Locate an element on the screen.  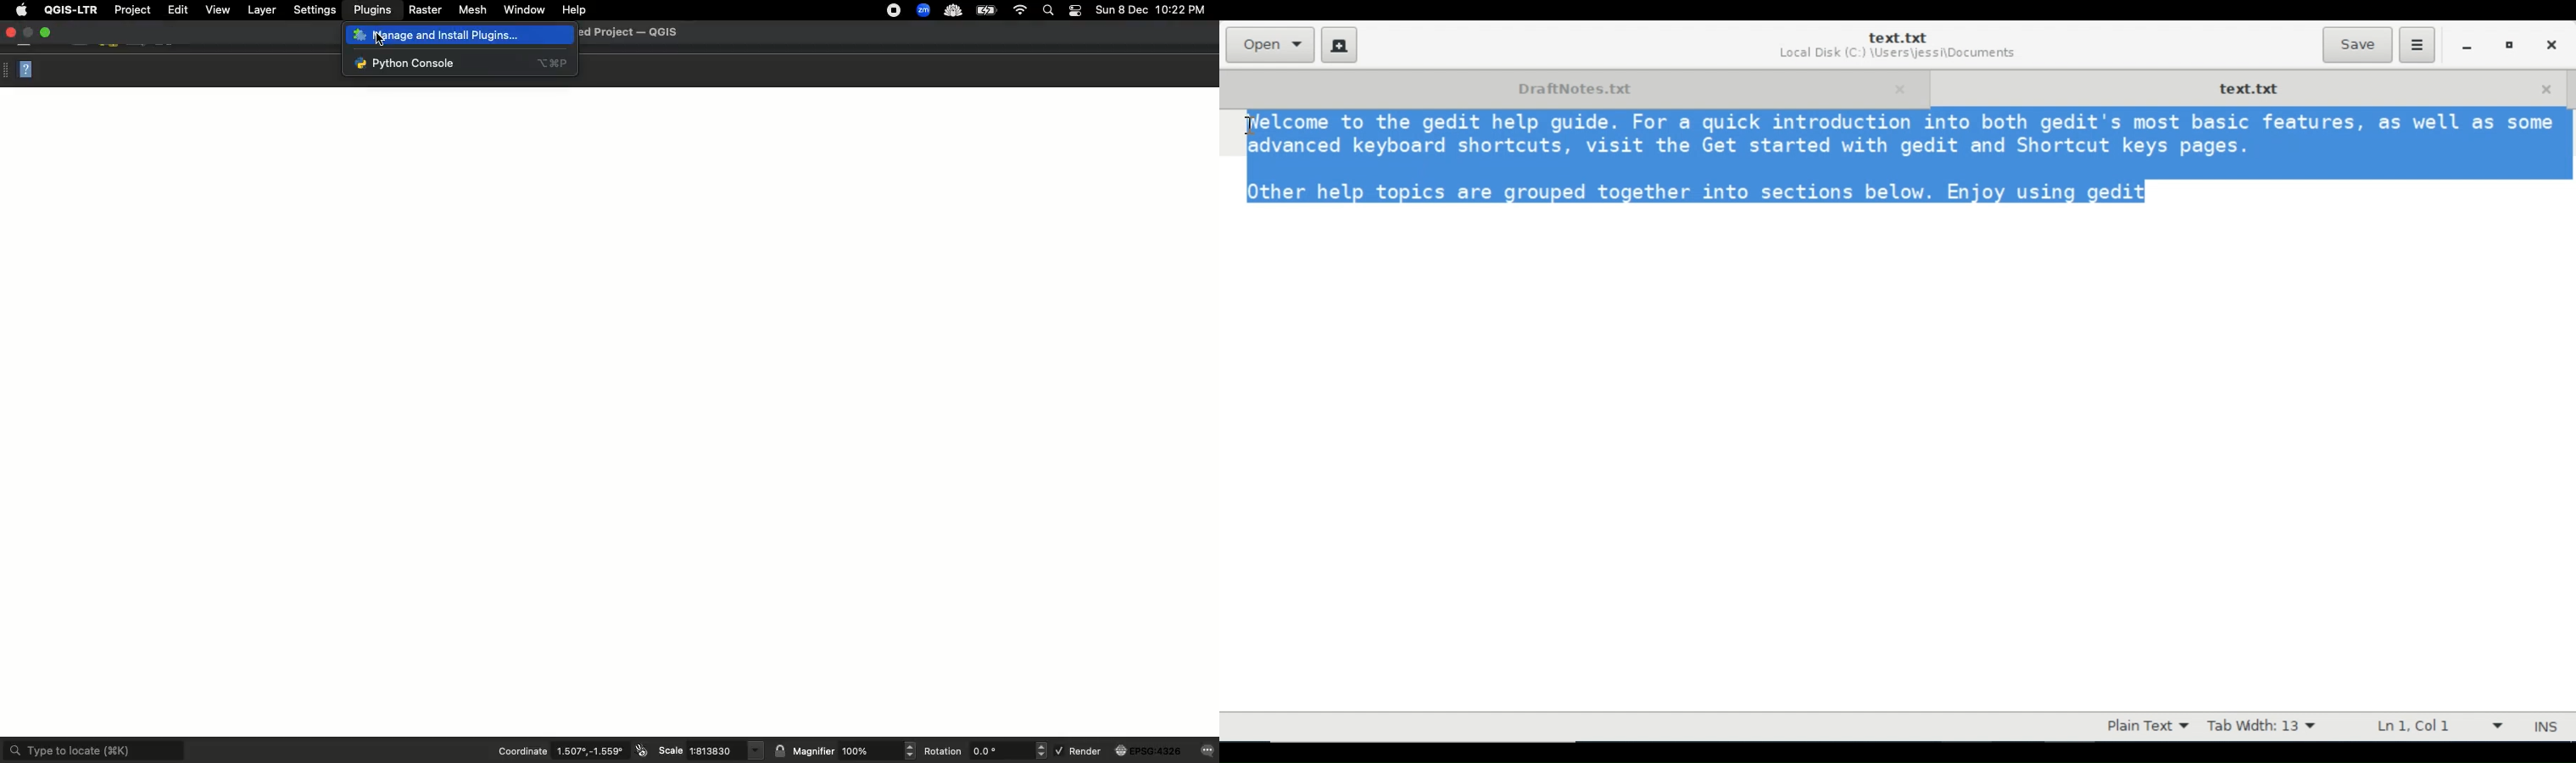
Mother help topics are grouped together into sections below. Enjoy using gedit] is located at coordinates (1689, 190).